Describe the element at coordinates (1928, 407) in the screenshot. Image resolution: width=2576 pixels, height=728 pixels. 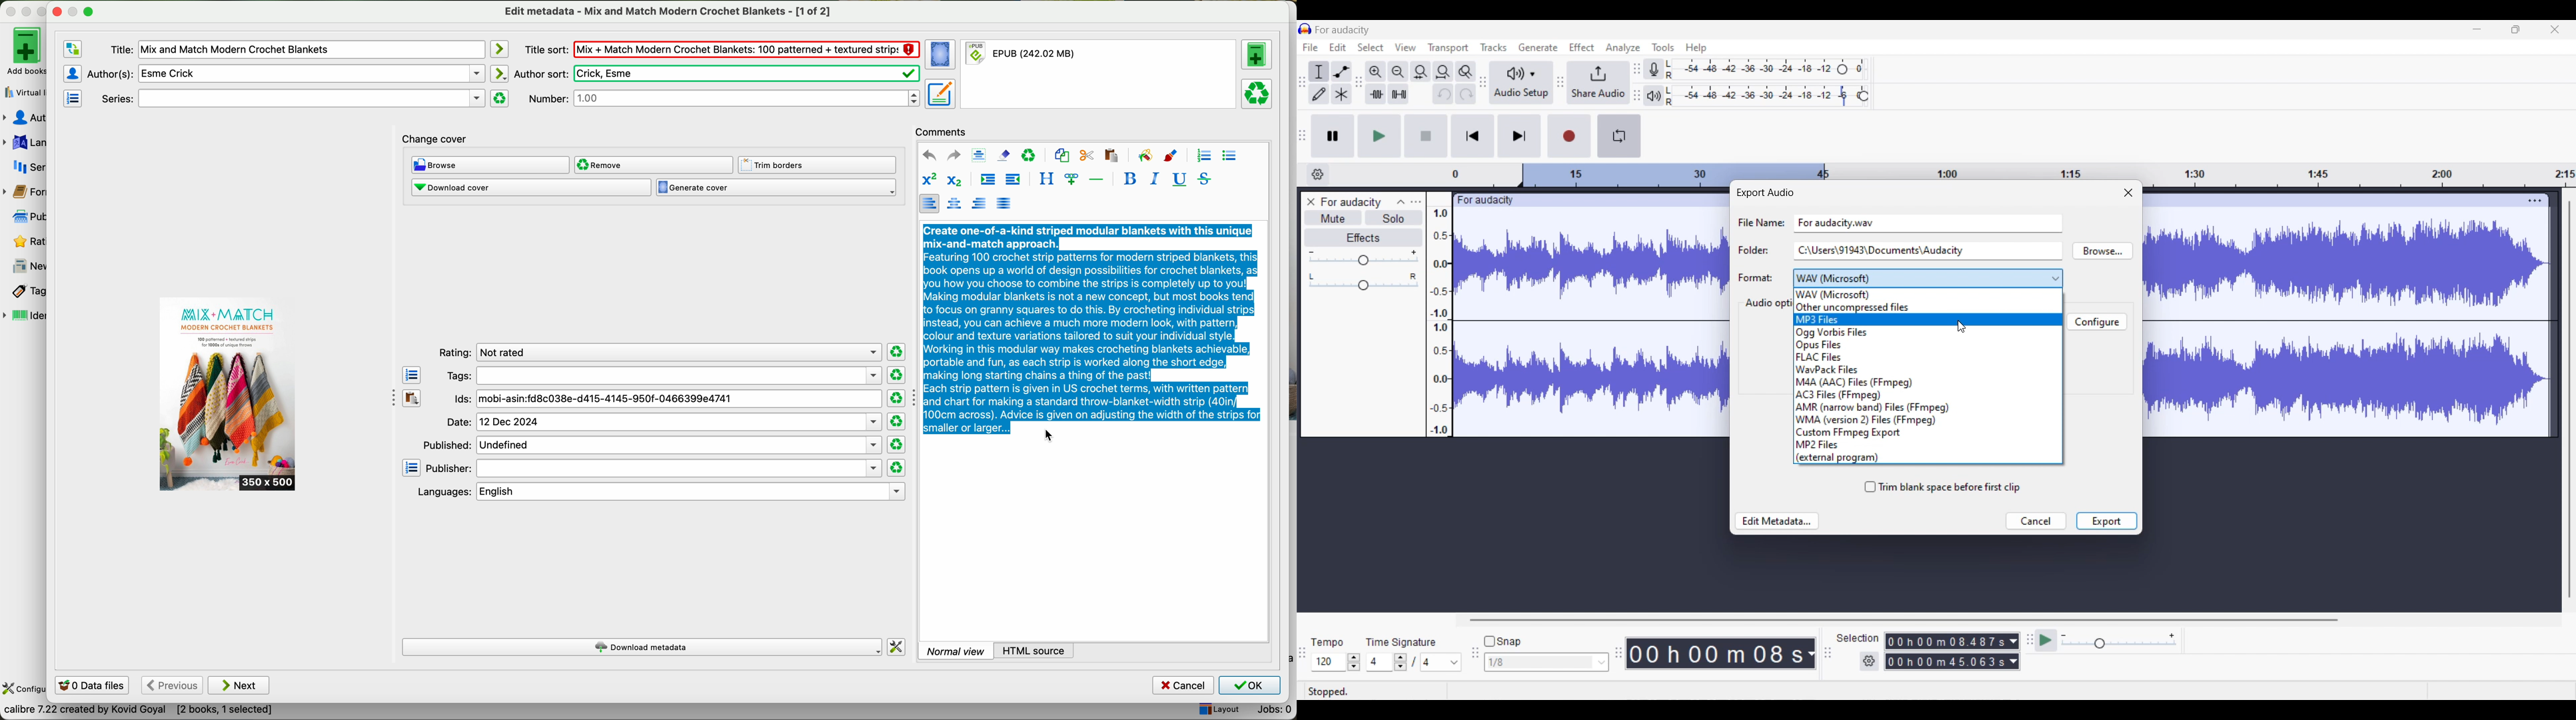
I see `AMR(narrow band) Files(FFmpeg)` at that location.